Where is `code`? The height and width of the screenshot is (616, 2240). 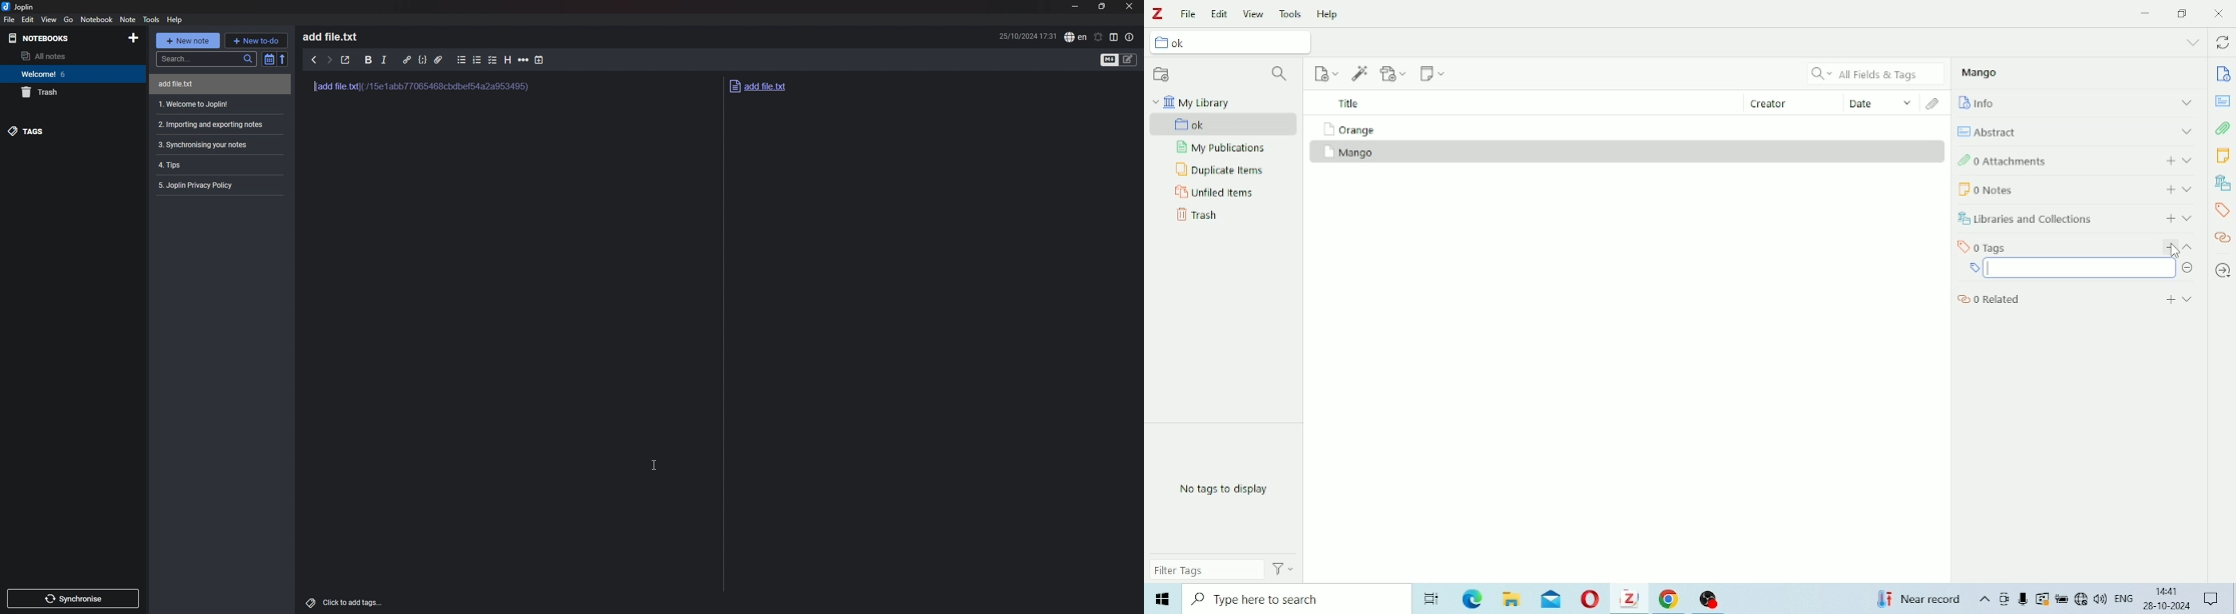 code is located at coordinates (423, 59).